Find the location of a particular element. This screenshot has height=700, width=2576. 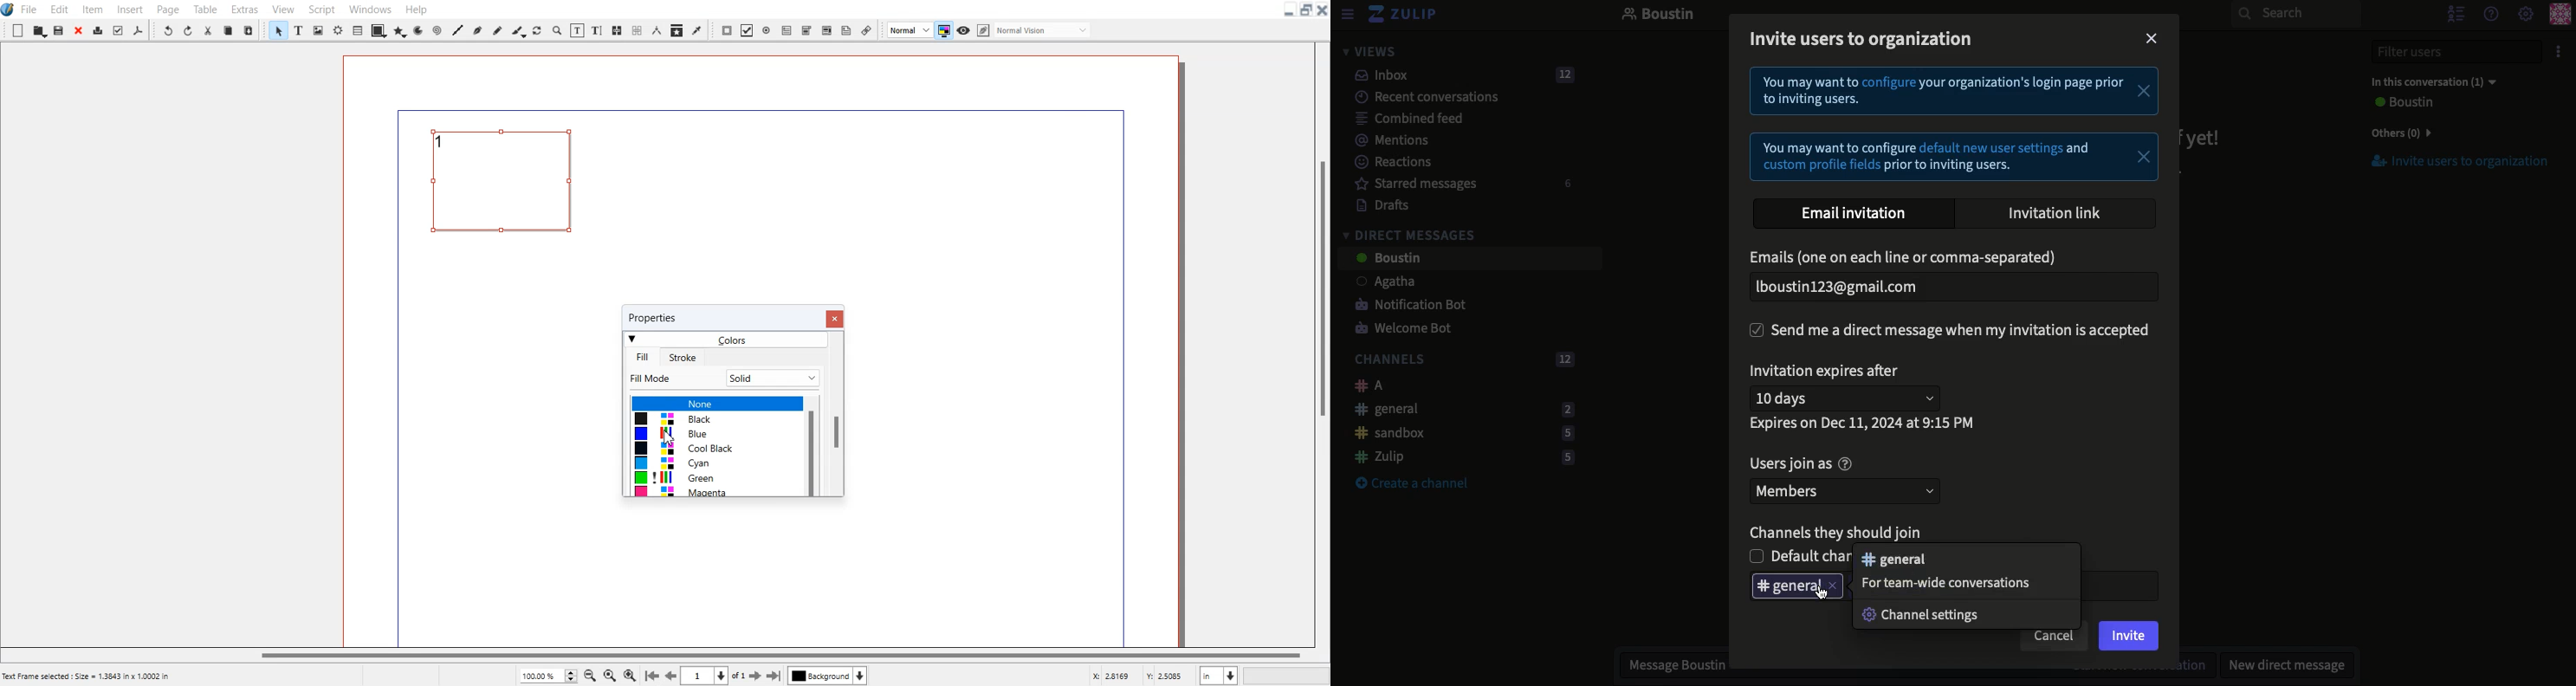

Reactions is located at coordinates (1390, 164).